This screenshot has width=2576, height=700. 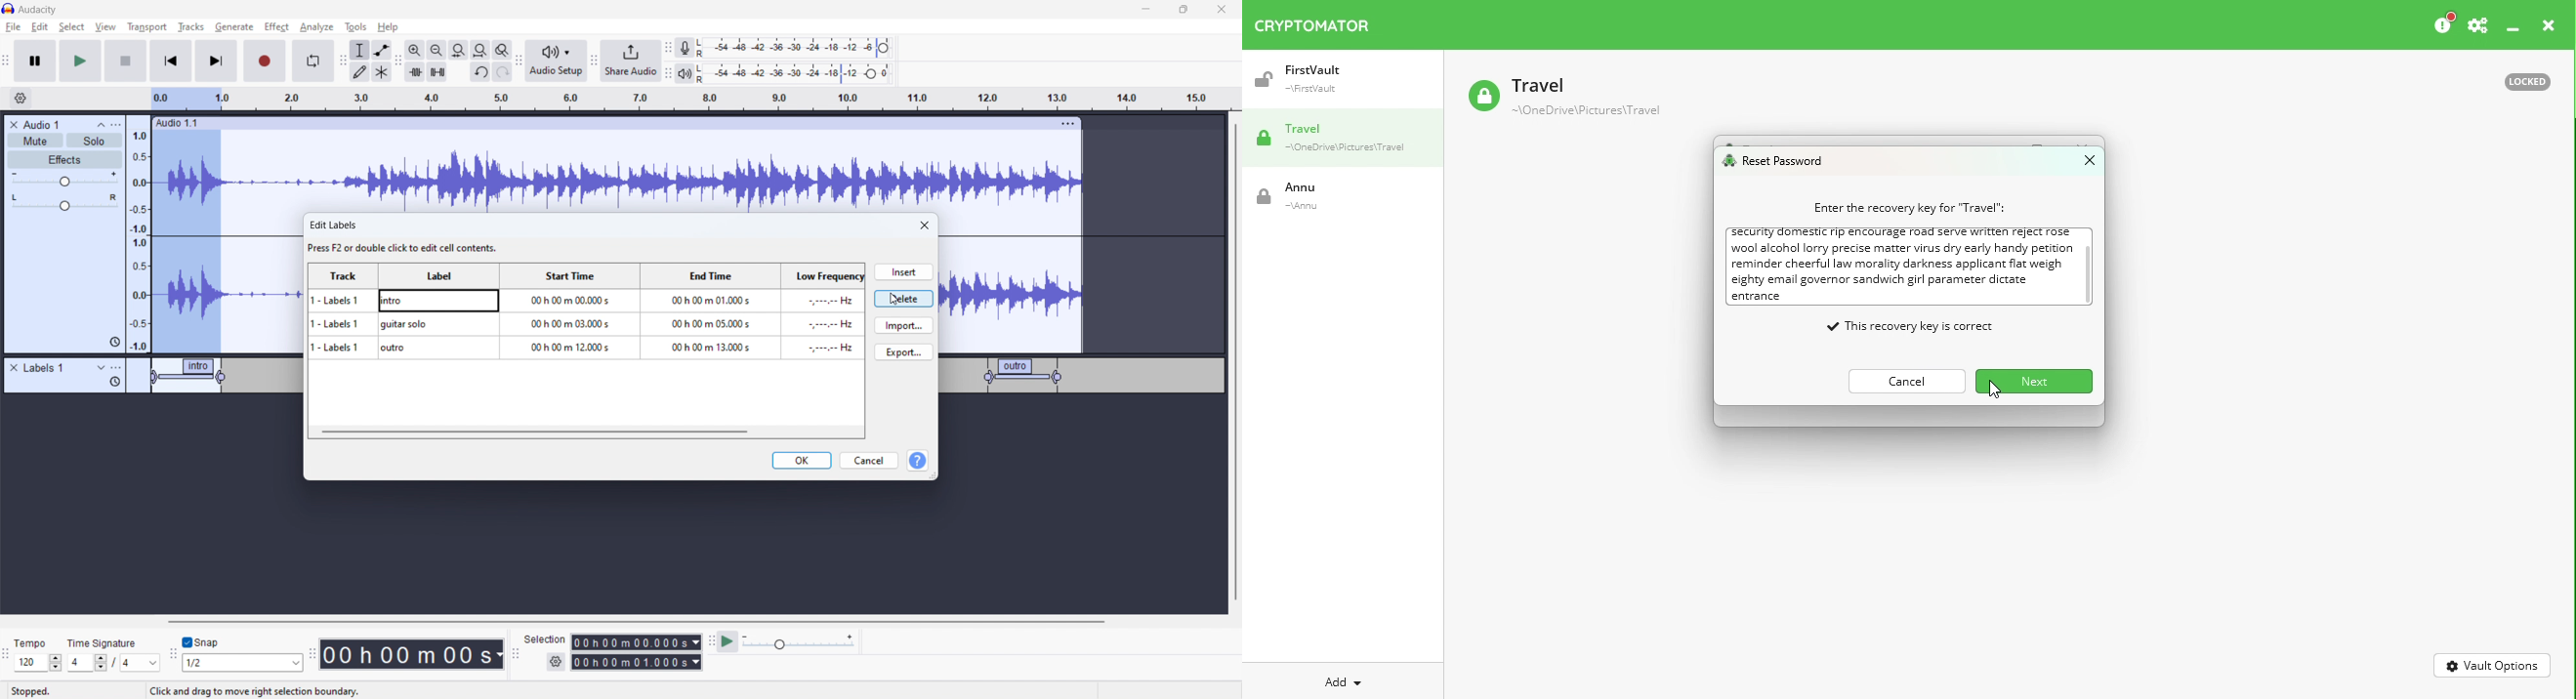 What do you see at coordinates (503, 72) in the screenshot?
I see `undo` at bounding box center [503, 72].